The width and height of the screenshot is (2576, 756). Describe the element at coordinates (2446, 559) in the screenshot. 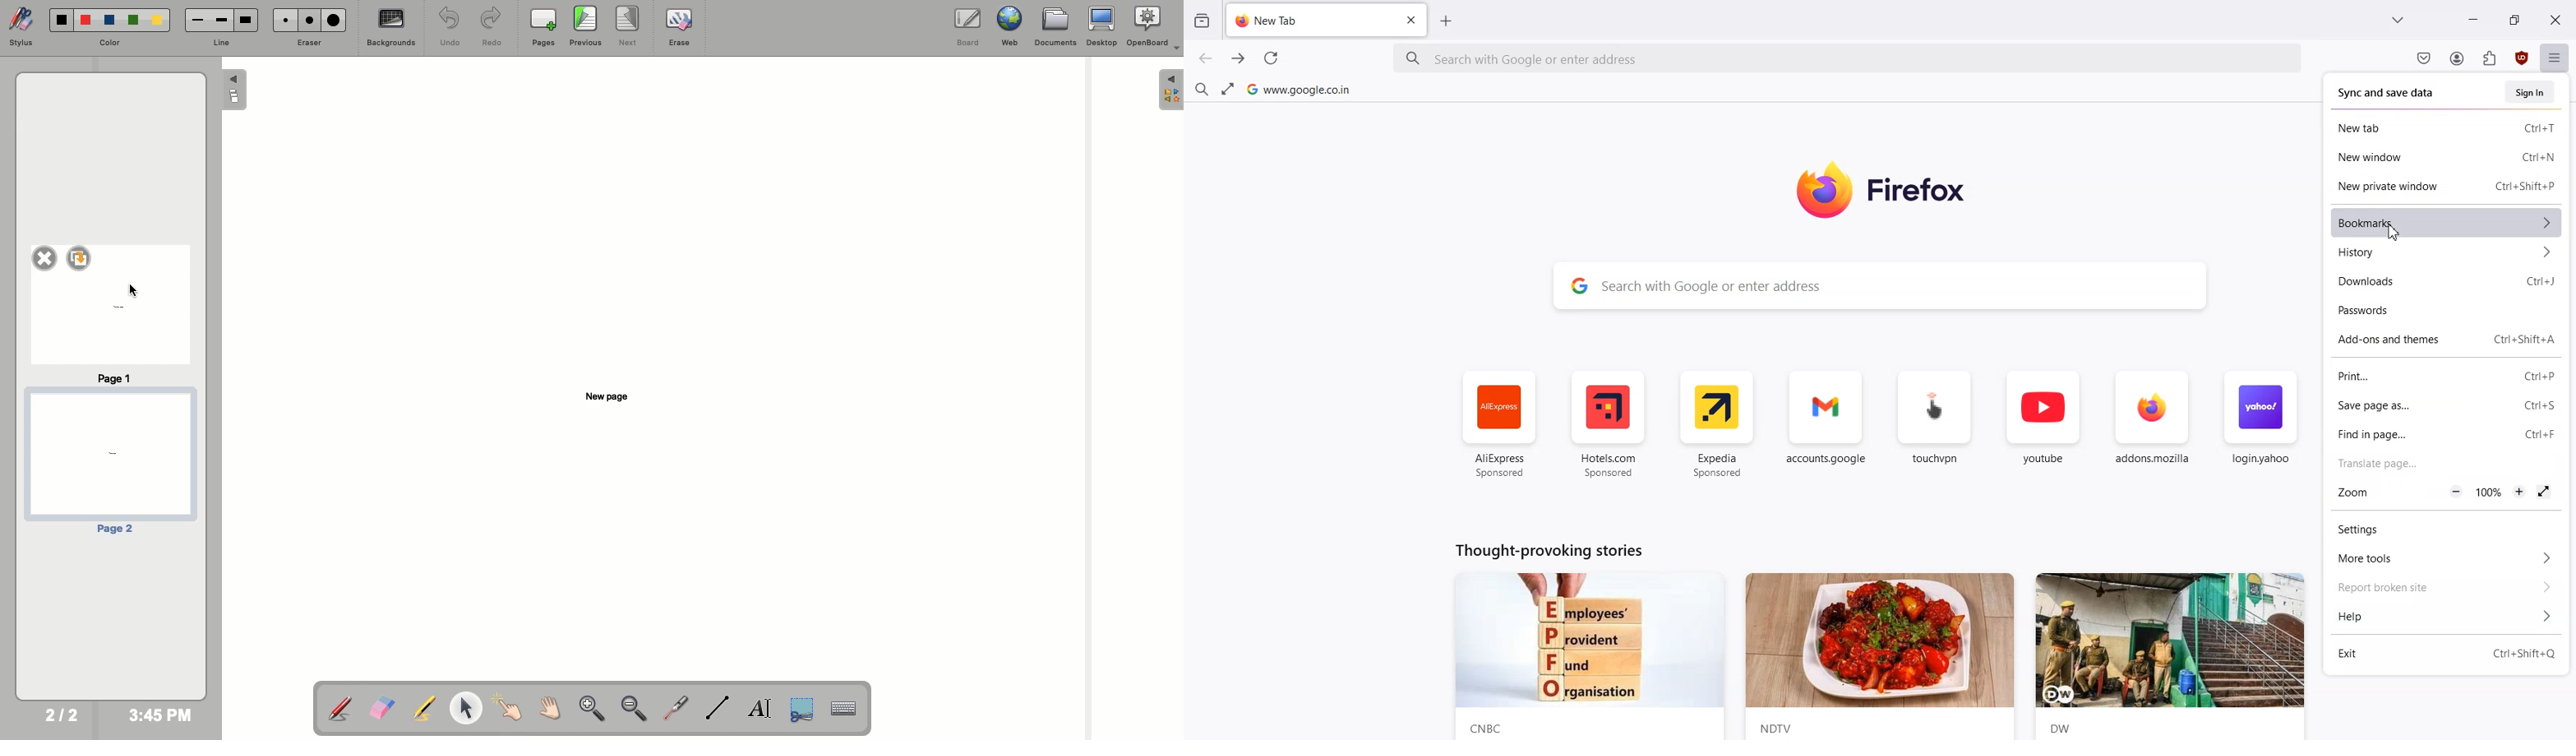

I see `More tools` at that location.